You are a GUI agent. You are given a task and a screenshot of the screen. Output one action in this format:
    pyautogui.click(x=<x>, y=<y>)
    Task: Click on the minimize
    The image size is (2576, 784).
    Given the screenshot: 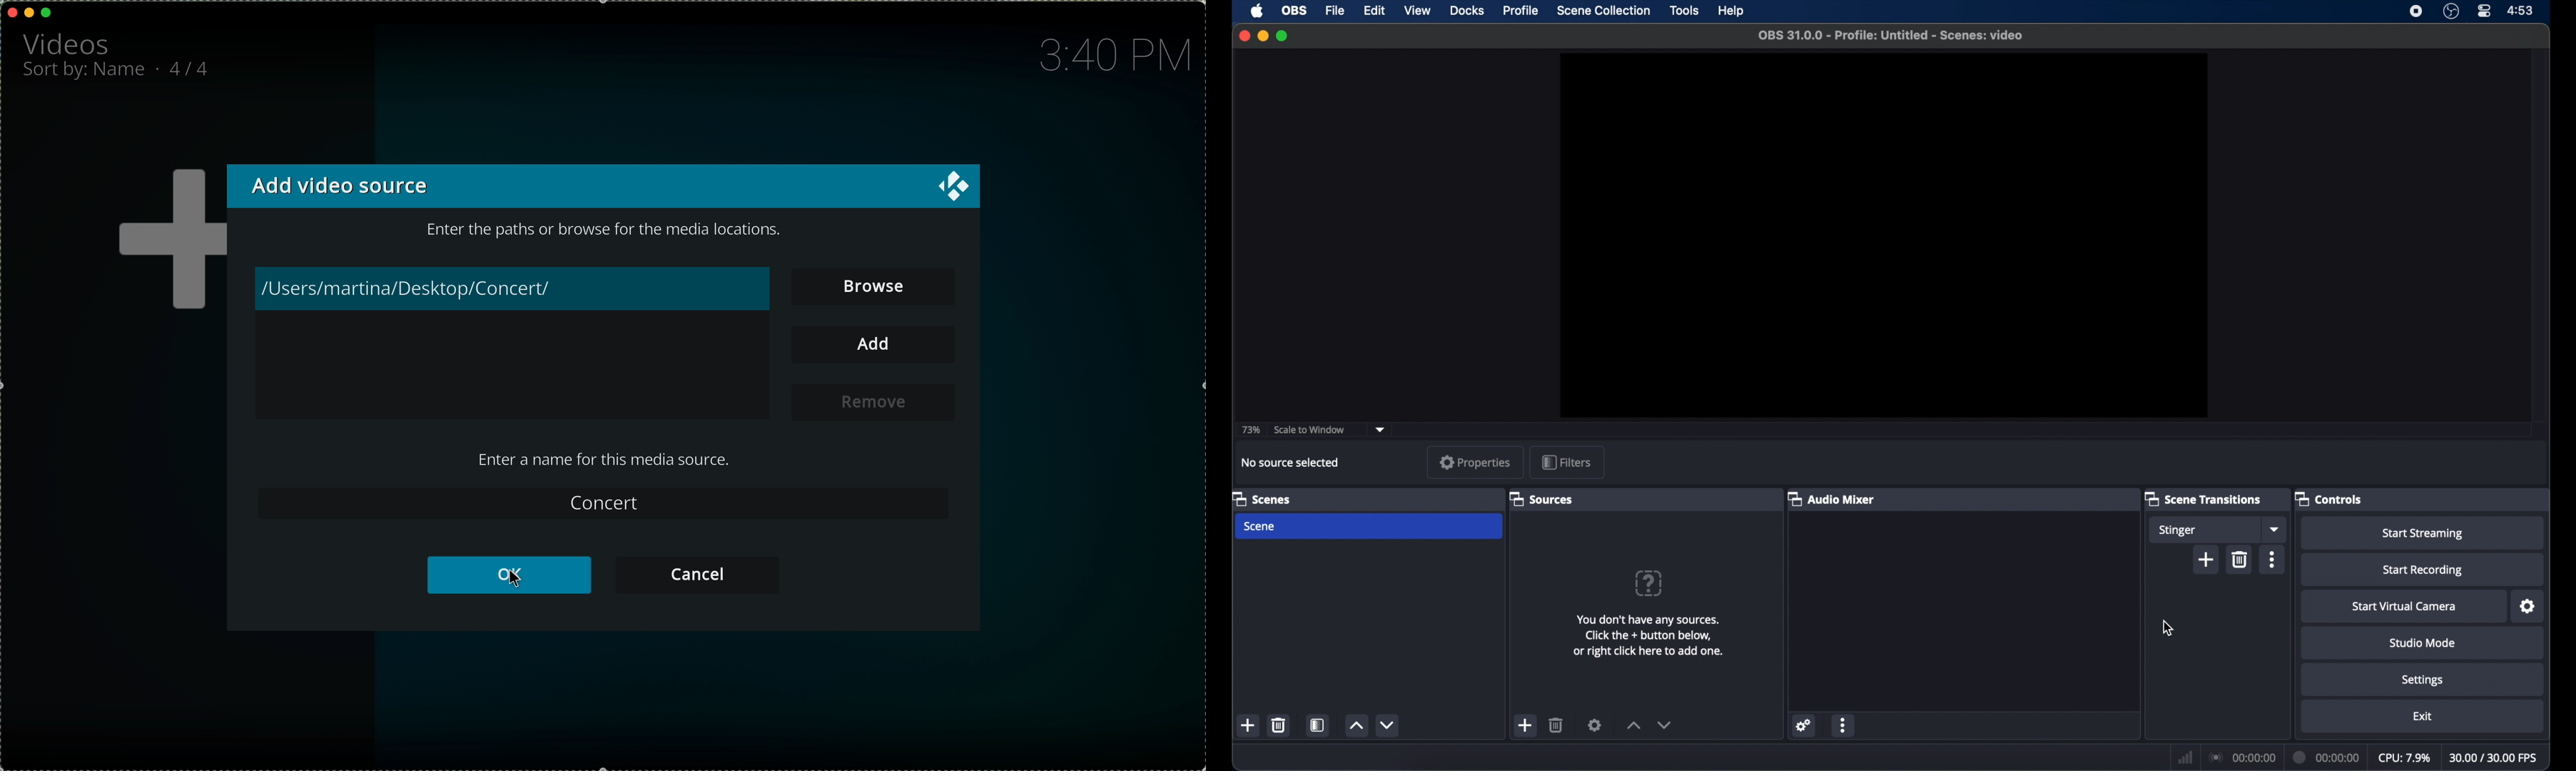 What is the action you would take?
    pyautogui.click(x=1262, y=36)
    